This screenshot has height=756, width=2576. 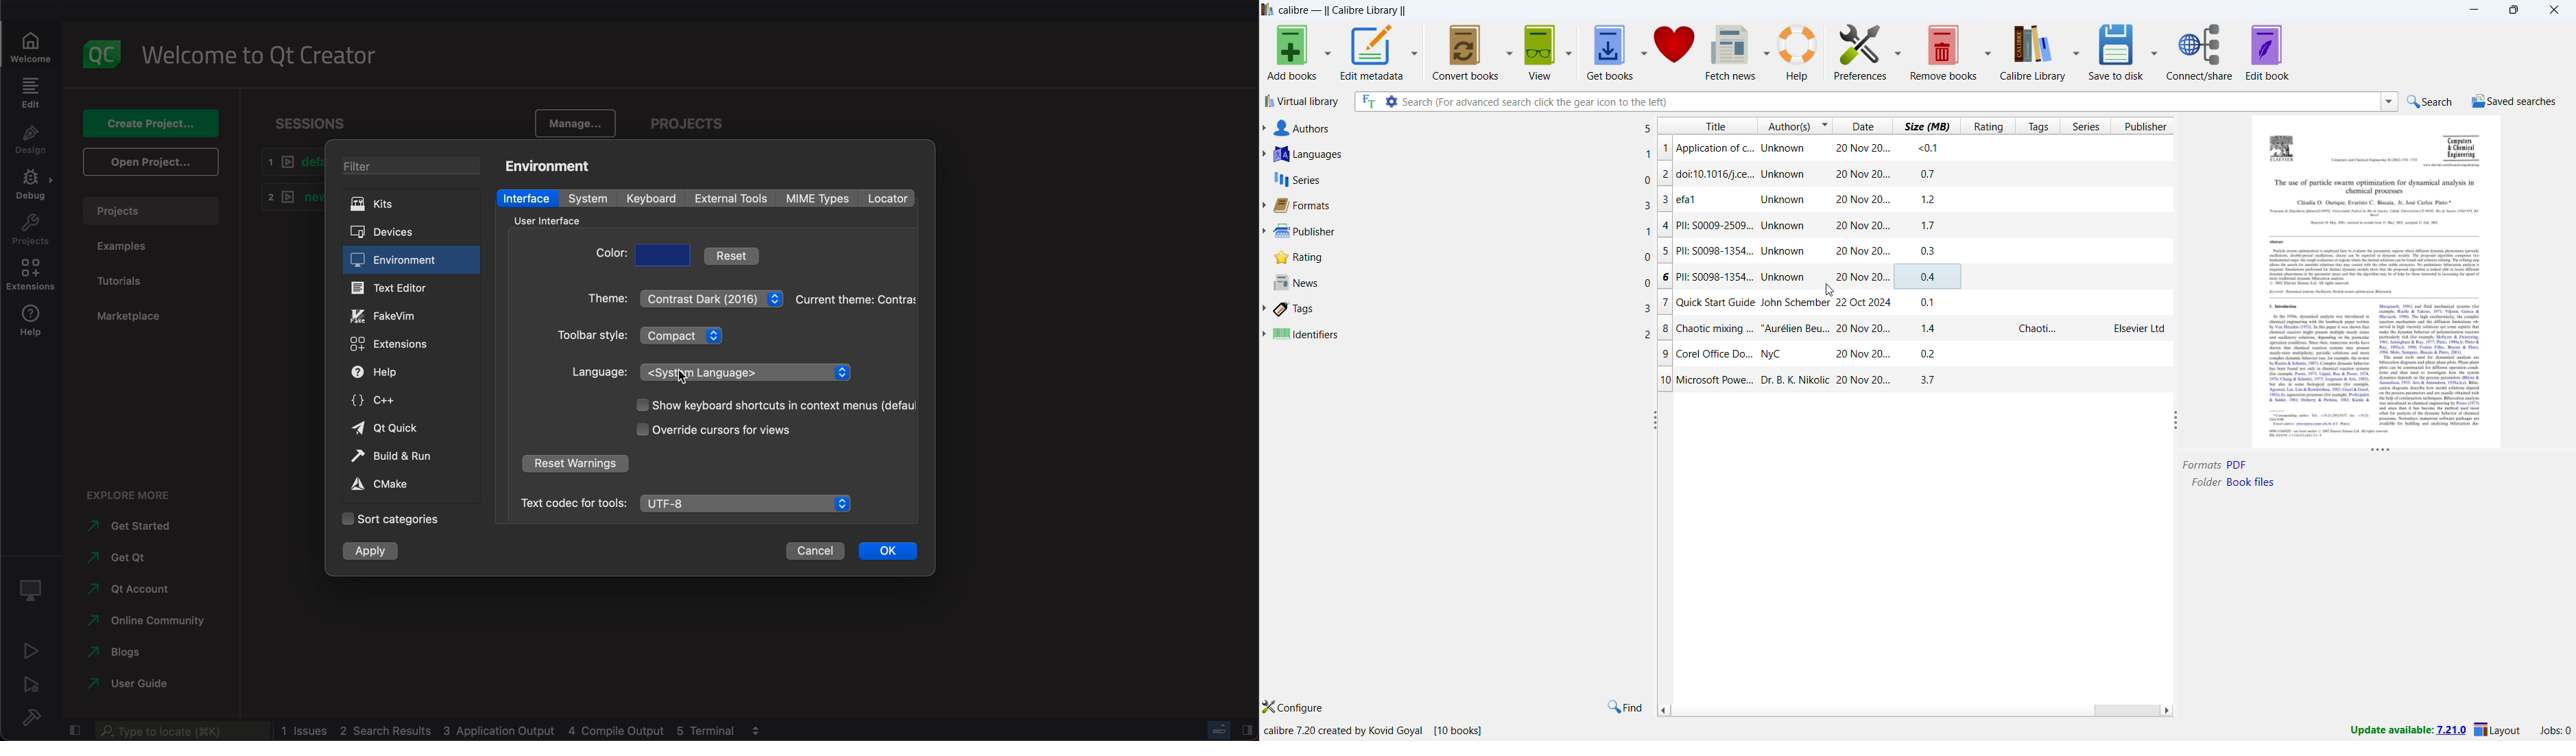 What do you see at coordinates (2431, 101) in the screenshot?
I see `do quick search` at bounding box center [2431, 101].